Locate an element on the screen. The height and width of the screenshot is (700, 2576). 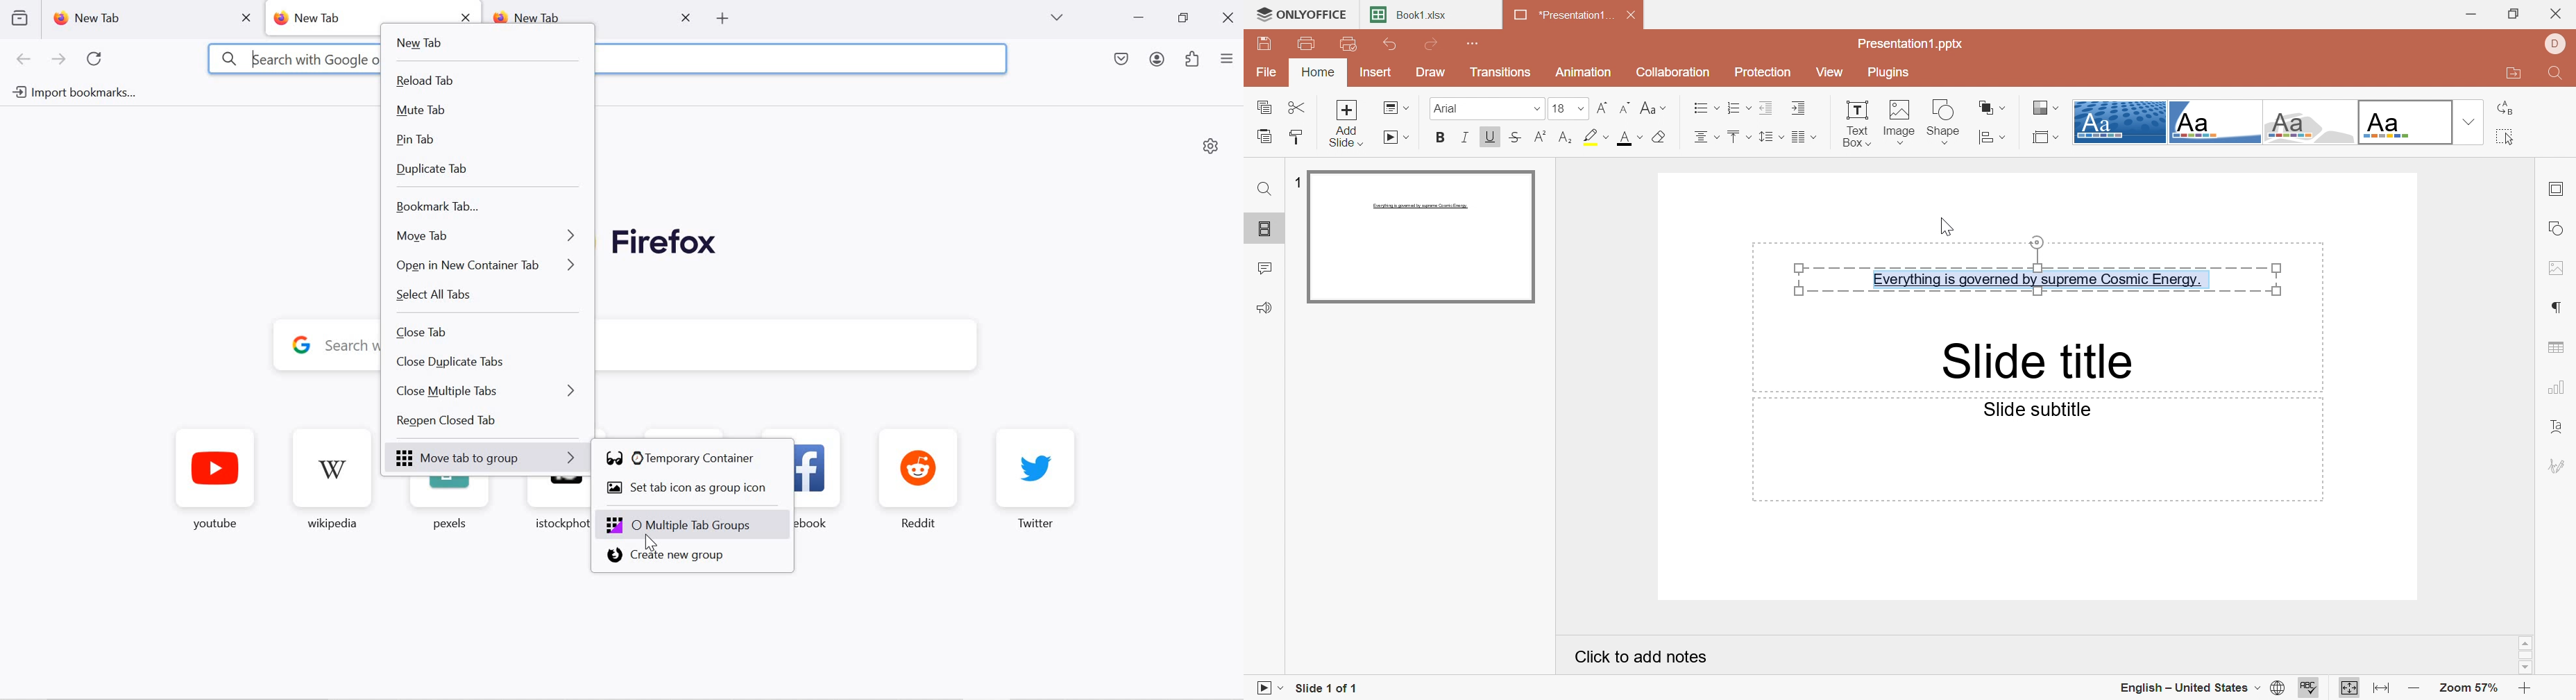
google logo is located at coordinates (302, 343).